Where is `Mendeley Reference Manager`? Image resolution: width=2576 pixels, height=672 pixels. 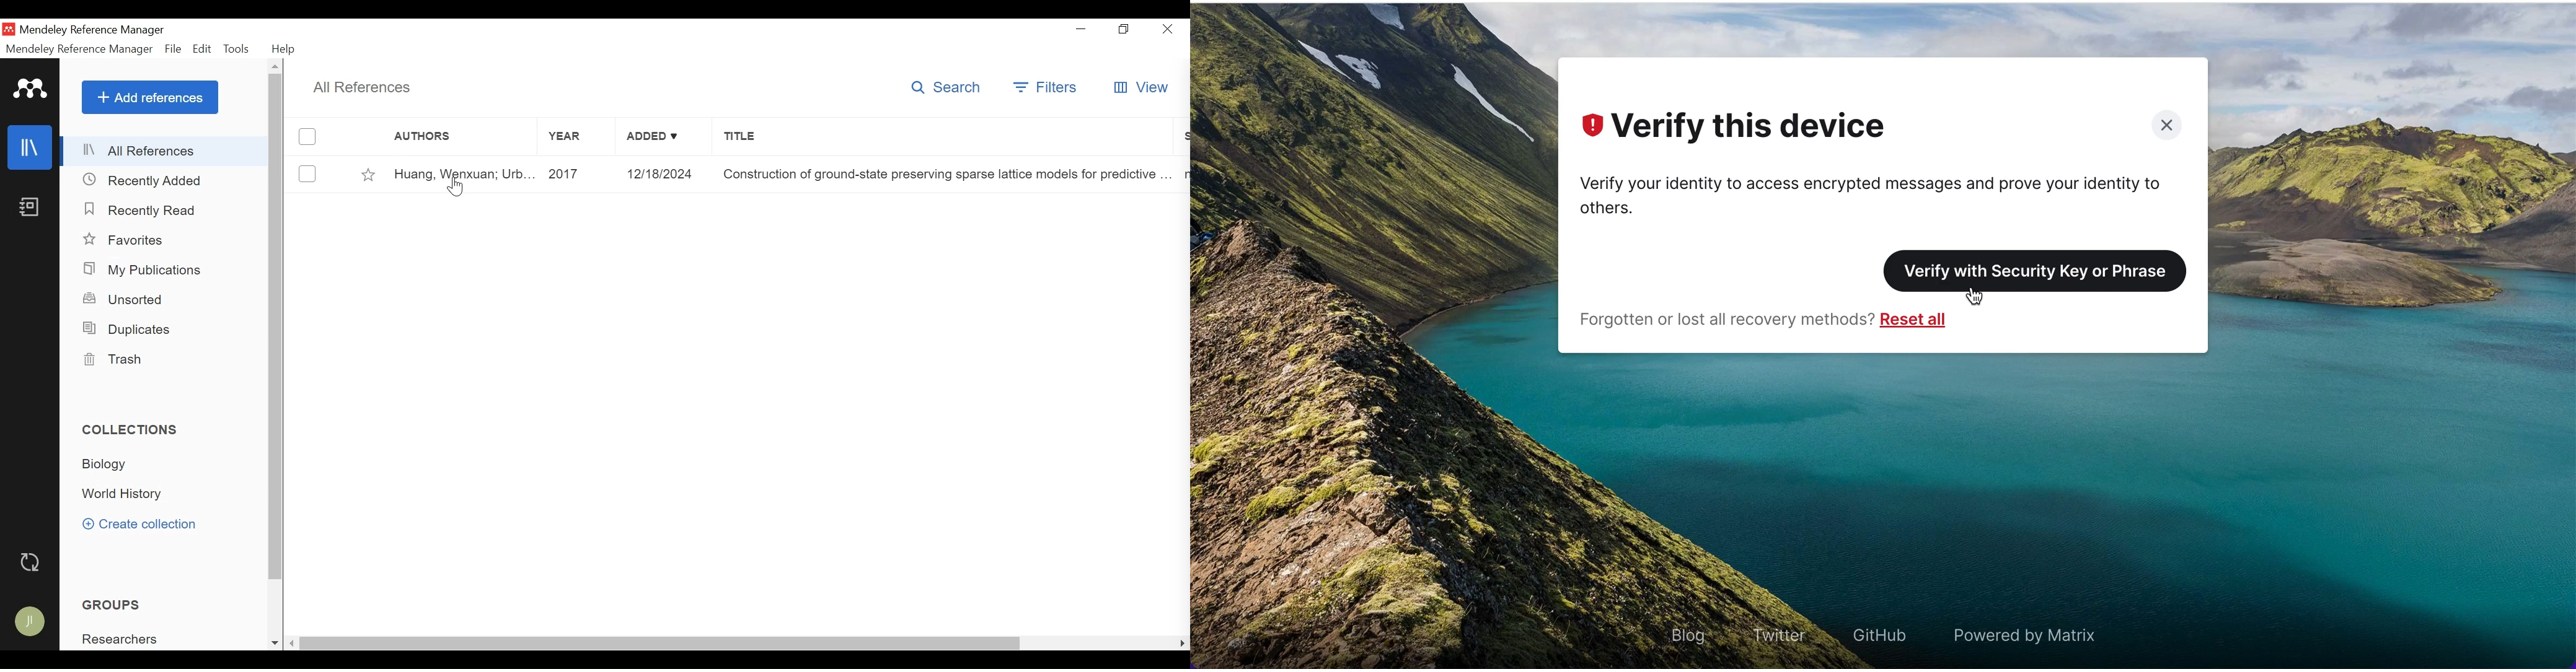
Mendeley Reference Manager is located at coordinates (79, 50).